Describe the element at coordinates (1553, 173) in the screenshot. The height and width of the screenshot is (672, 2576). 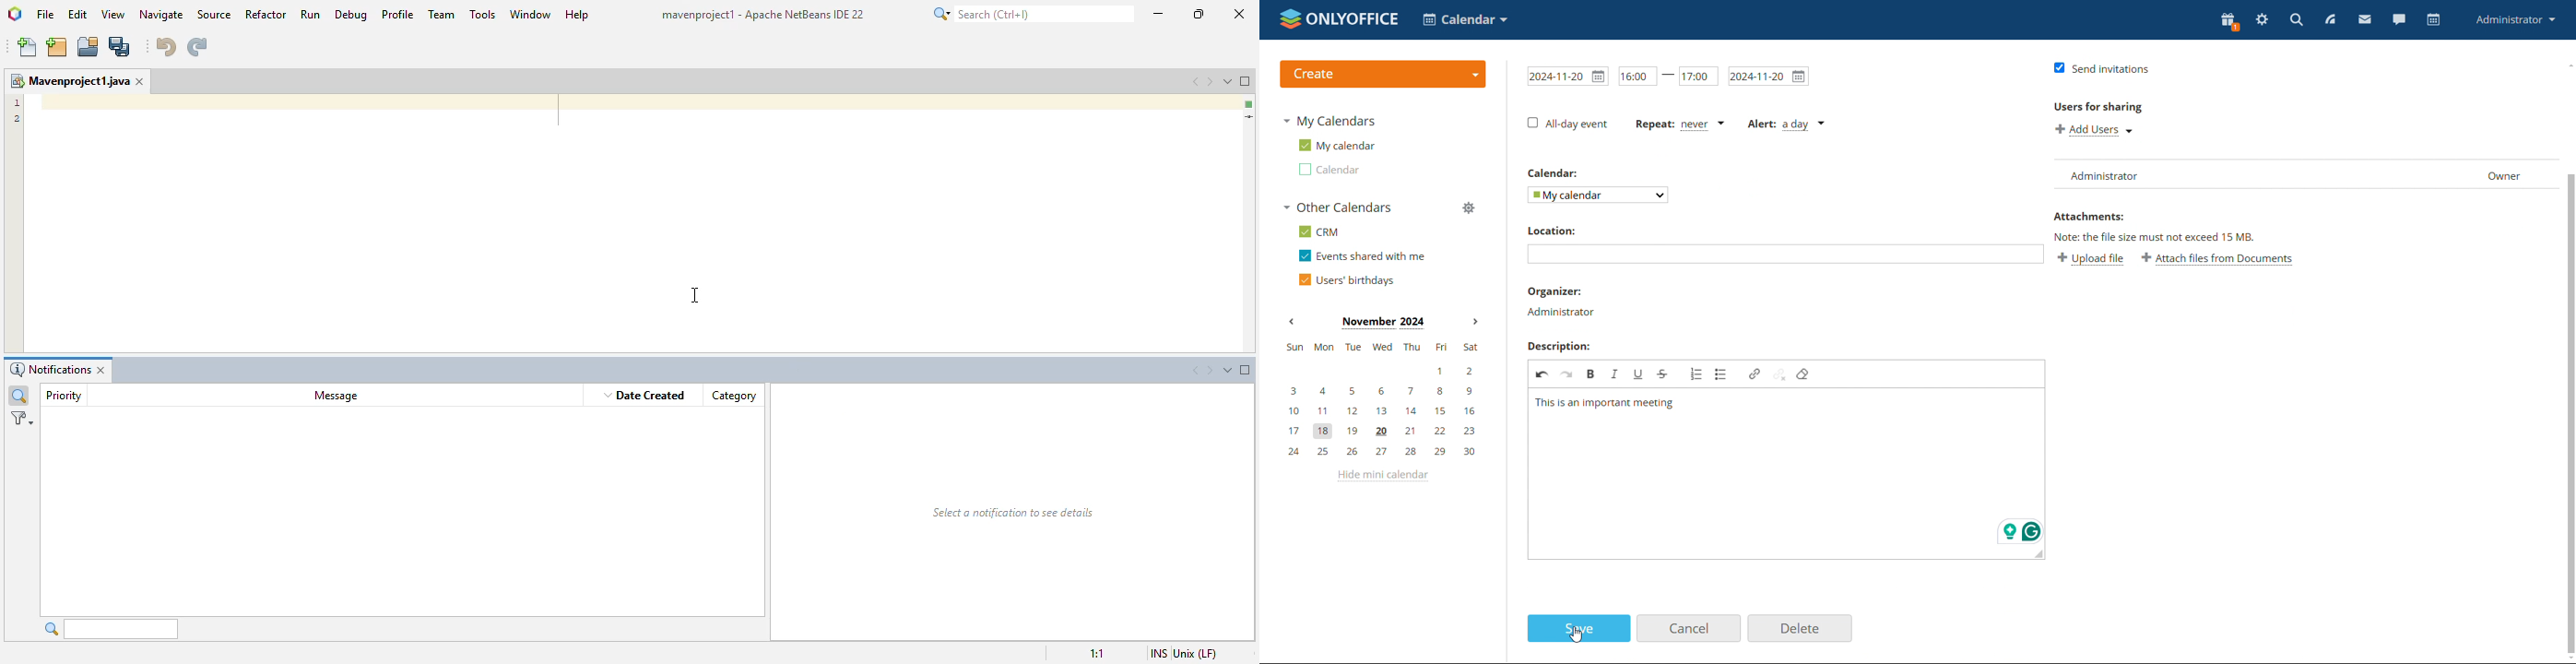
I see `calendar` at that location.